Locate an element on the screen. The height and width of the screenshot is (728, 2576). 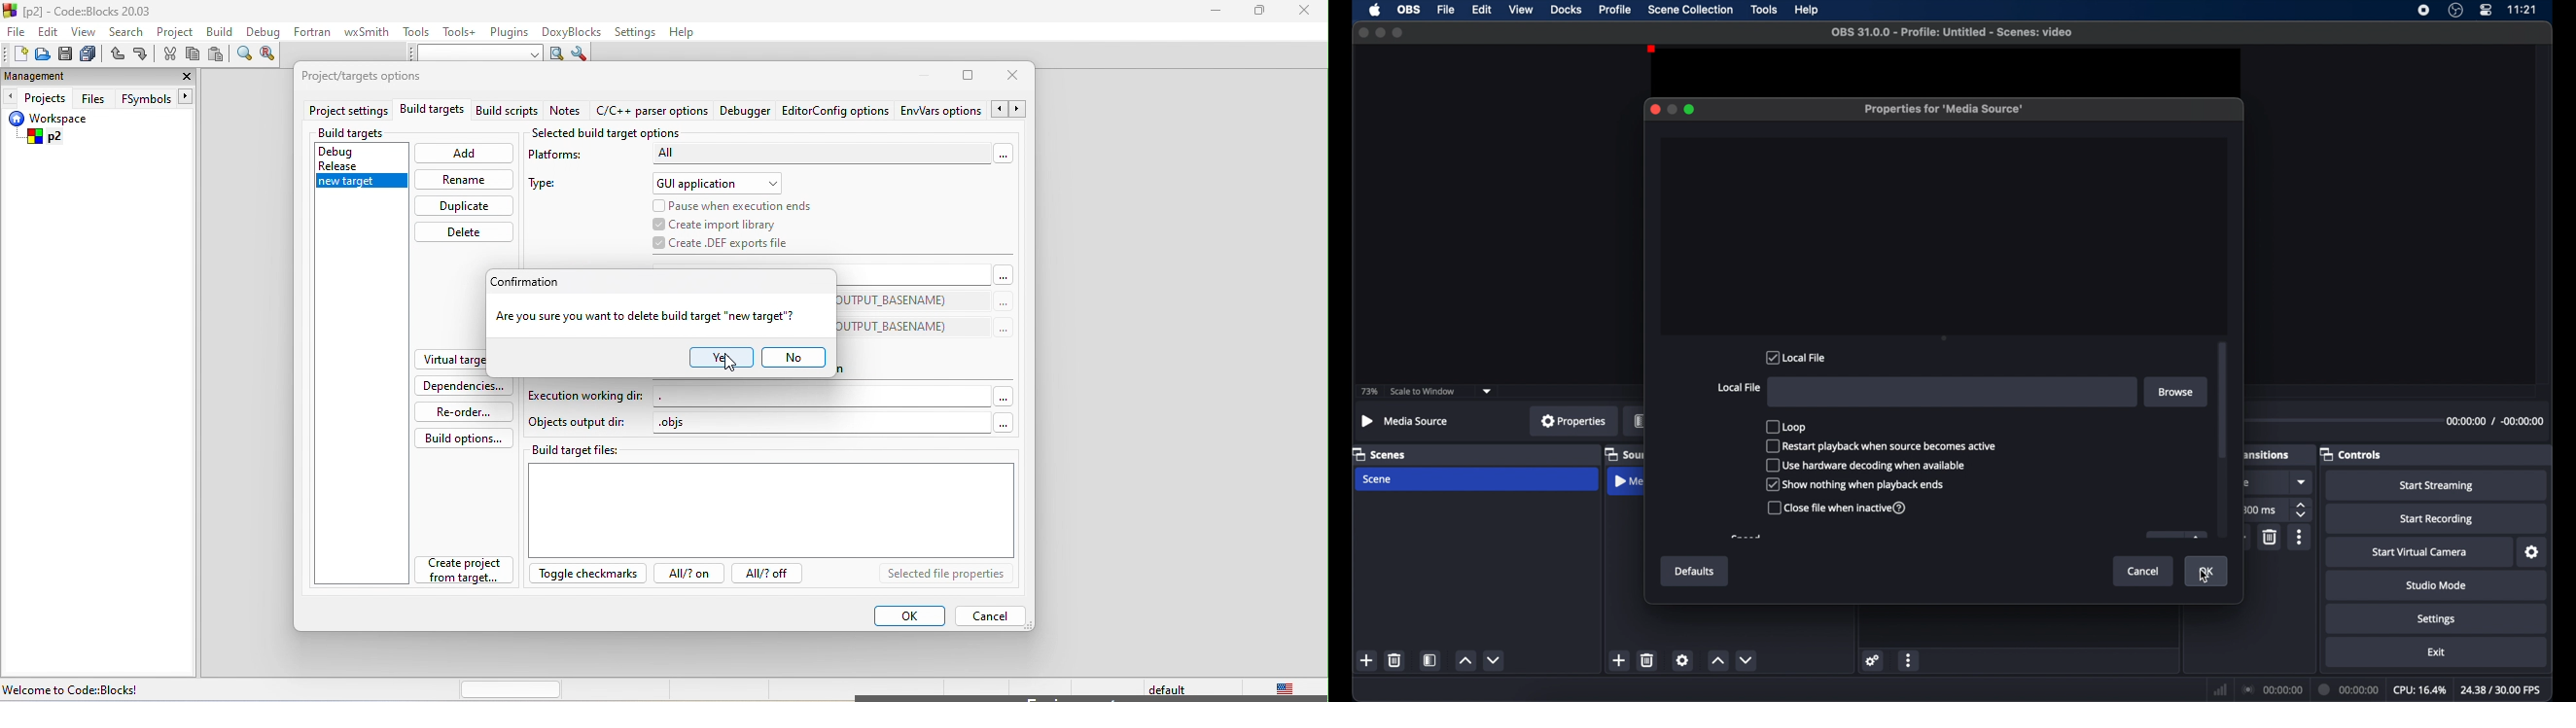
close file when inactive is located at coordinates (1837, 507).